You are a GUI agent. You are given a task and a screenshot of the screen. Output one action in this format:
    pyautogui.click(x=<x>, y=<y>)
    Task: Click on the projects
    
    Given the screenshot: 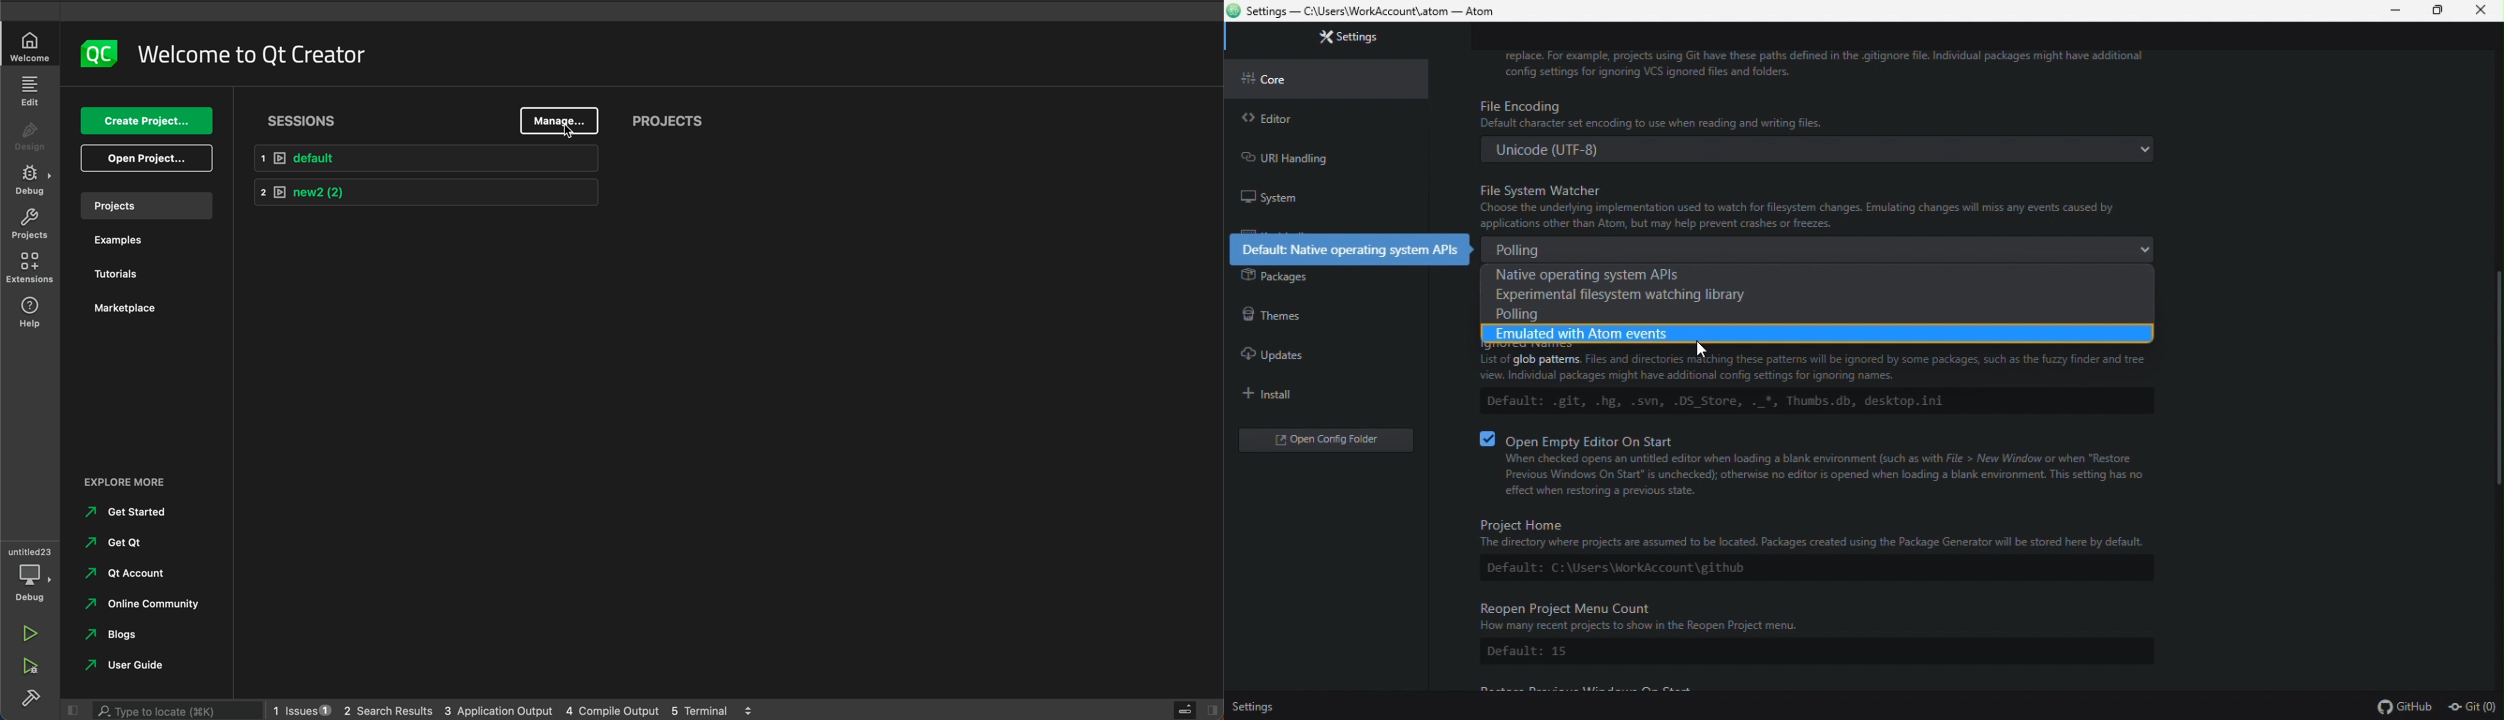 What is the action you would take?
    pyautogui.click(x=673, y=121)
    